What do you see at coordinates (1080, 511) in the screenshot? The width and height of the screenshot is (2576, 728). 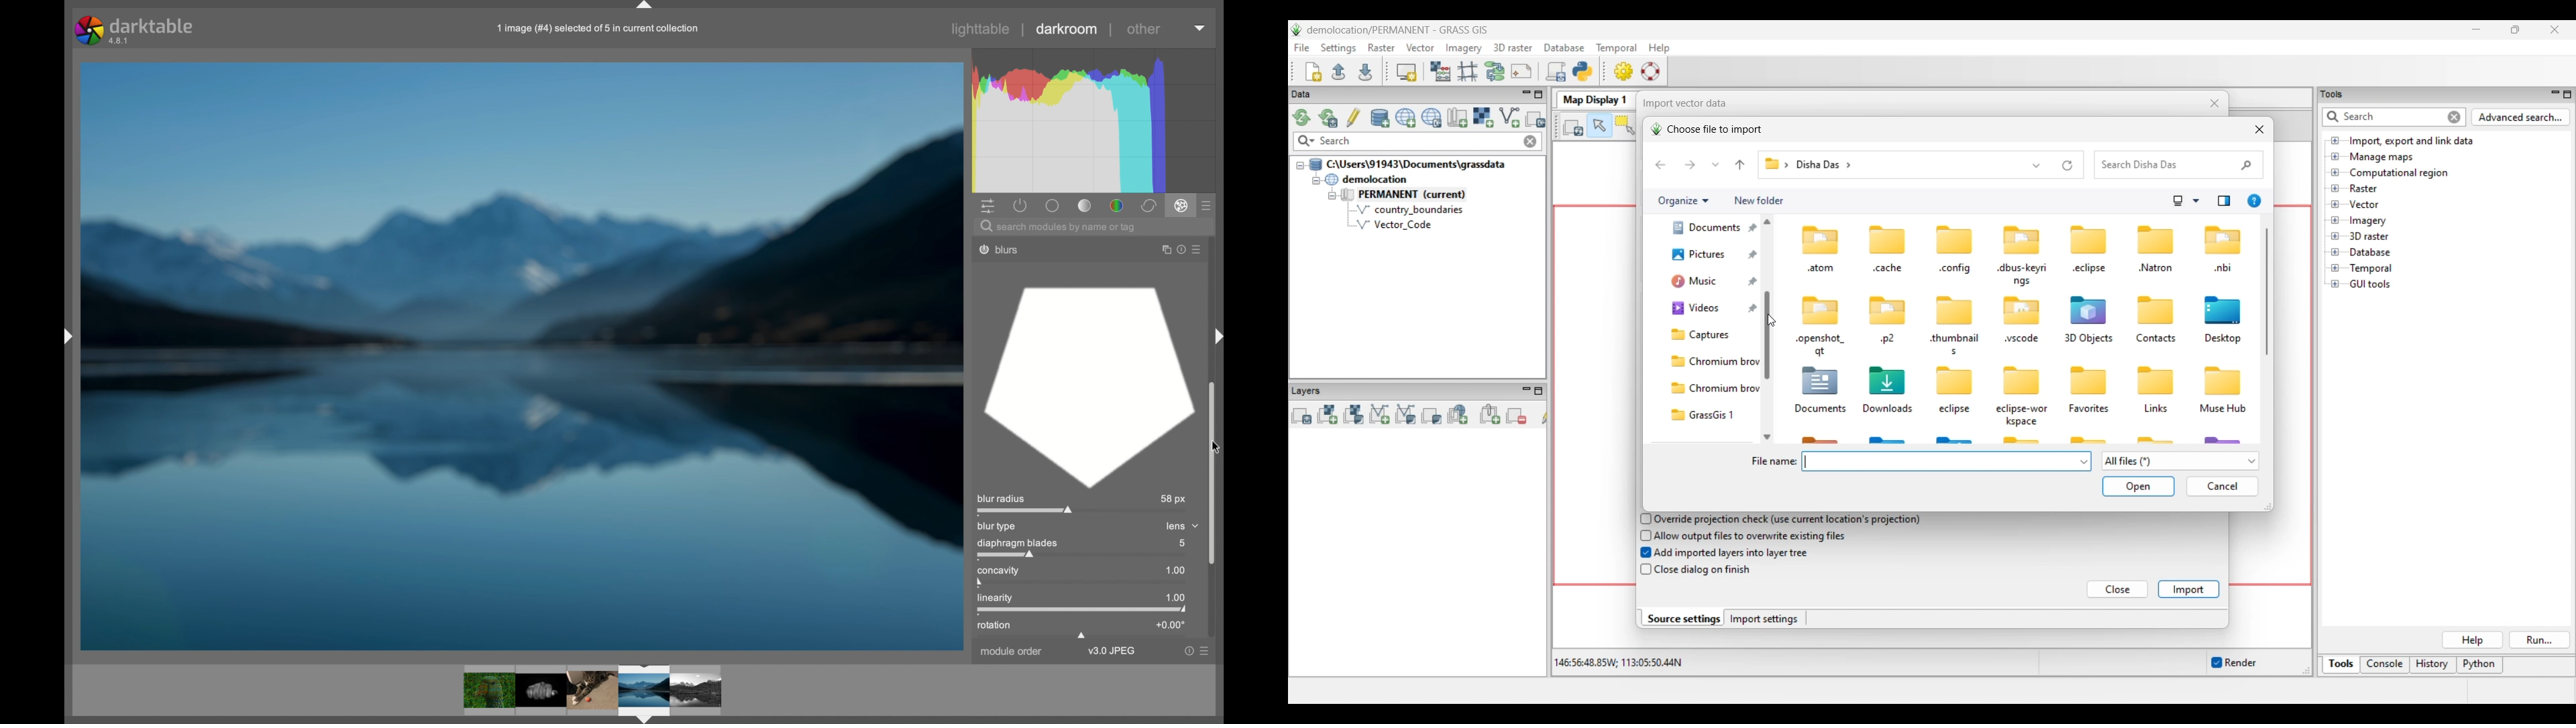 I see `slider` at bounding box center [1080, 511].